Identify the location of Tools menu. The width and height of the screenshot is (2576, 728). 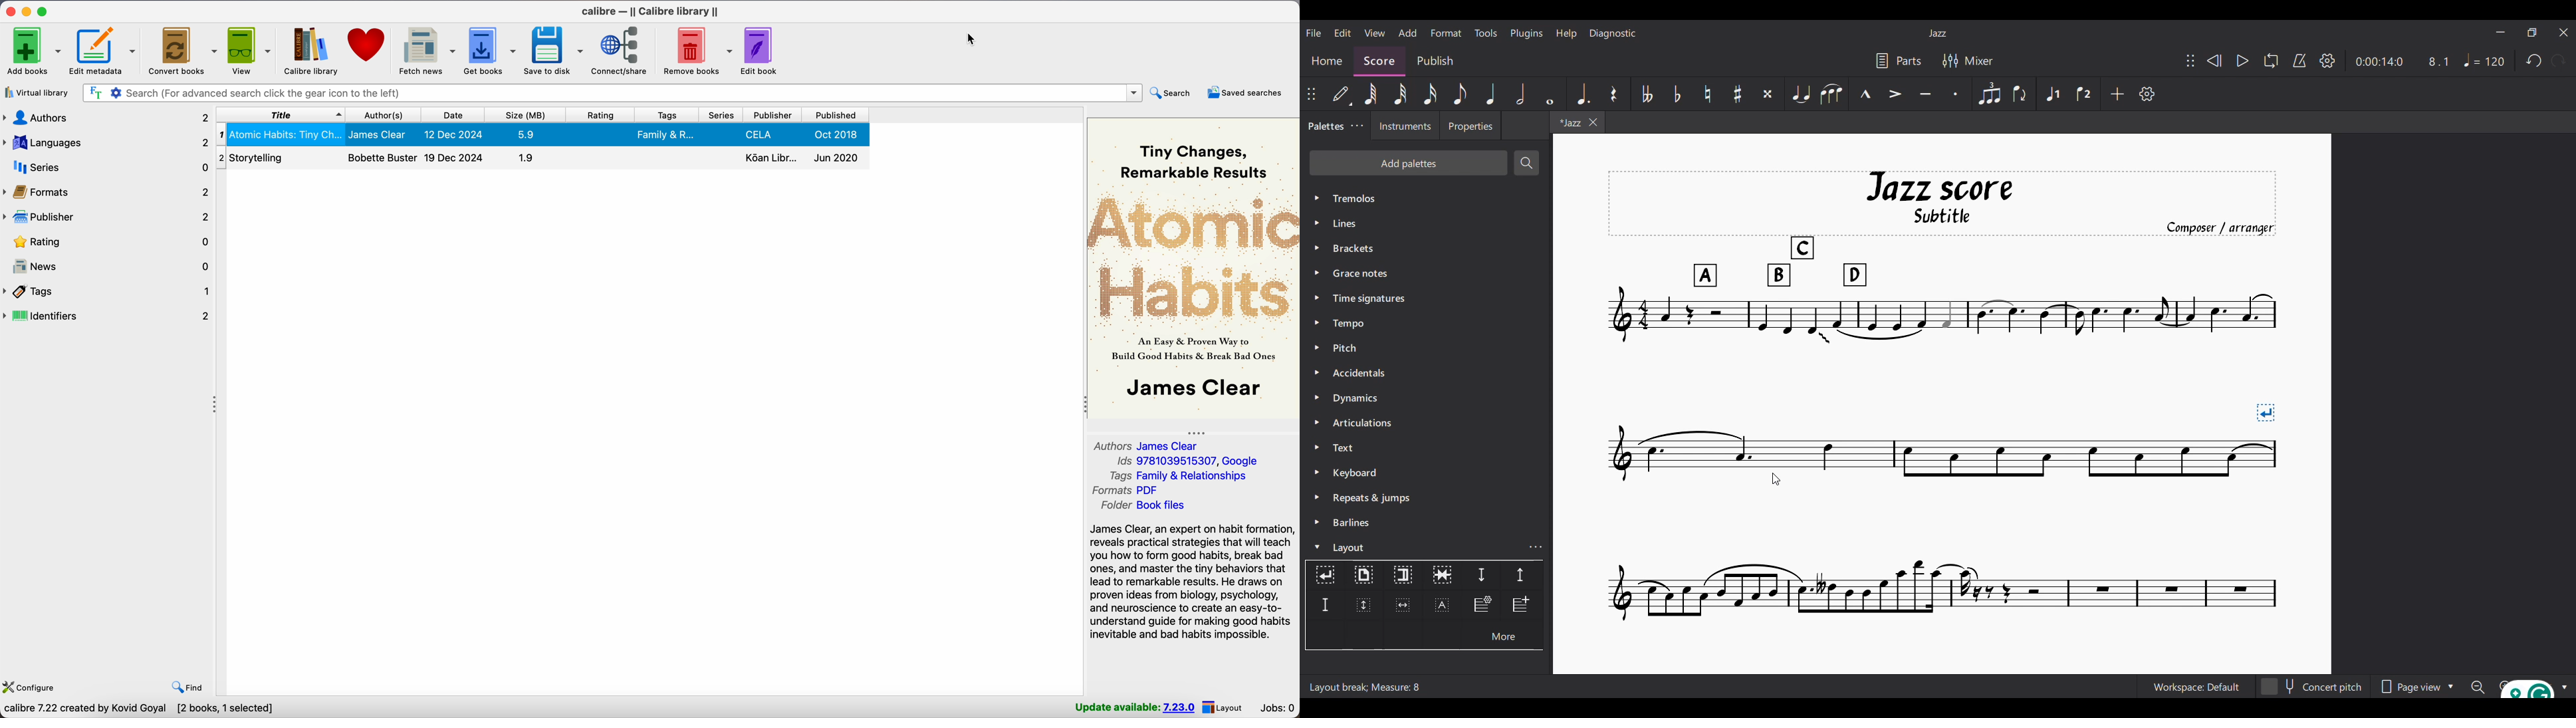
(1486, 33).